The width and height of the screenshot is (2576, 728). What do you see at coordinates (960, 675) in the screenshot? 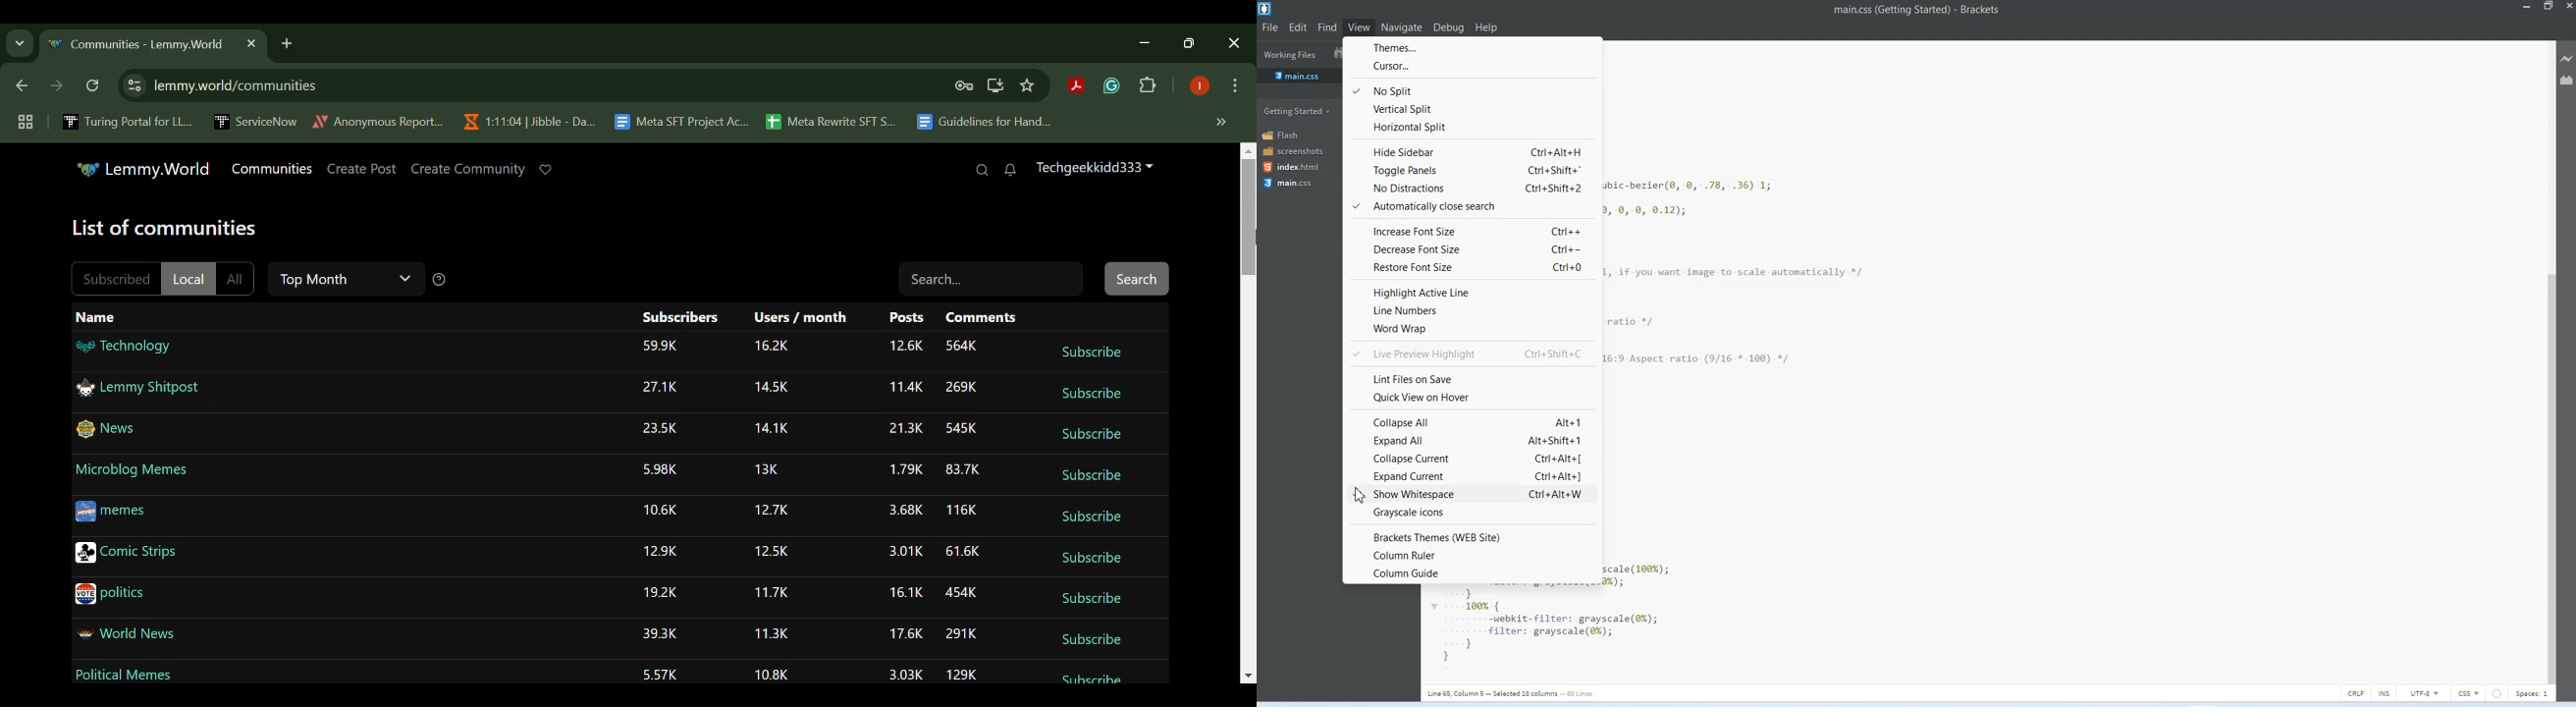
I see `129K` at bounding box center [960, 675].